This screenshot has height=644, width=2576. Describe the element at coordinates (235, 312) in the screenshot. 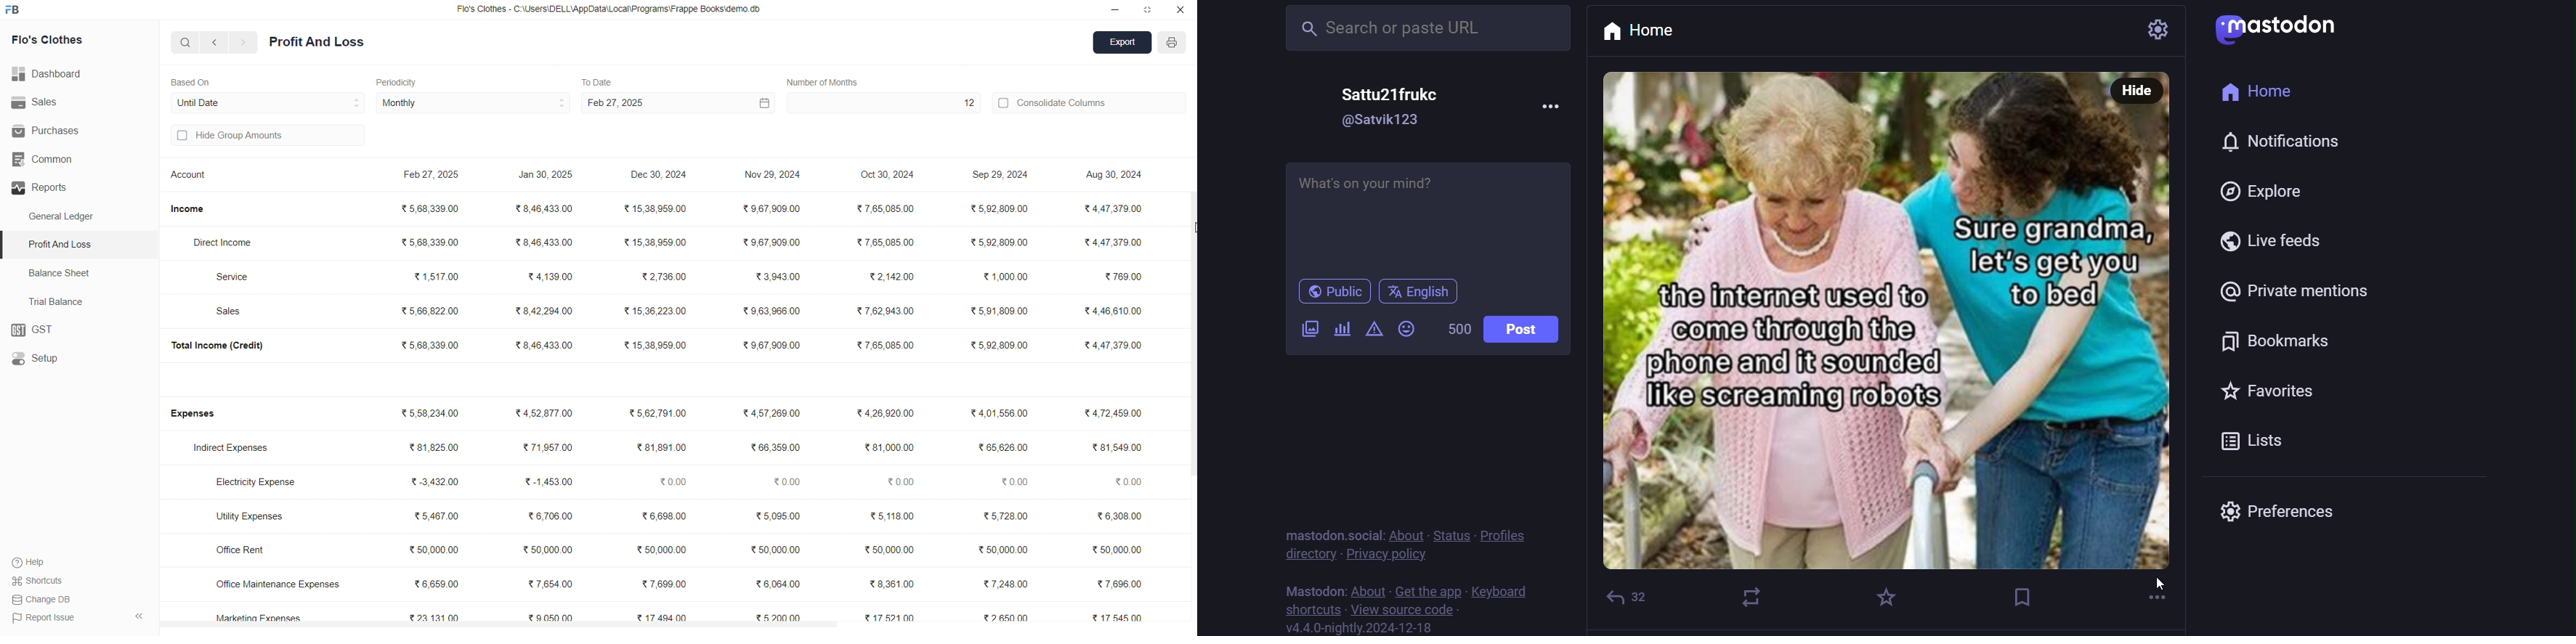

I see `Sales` at that location.